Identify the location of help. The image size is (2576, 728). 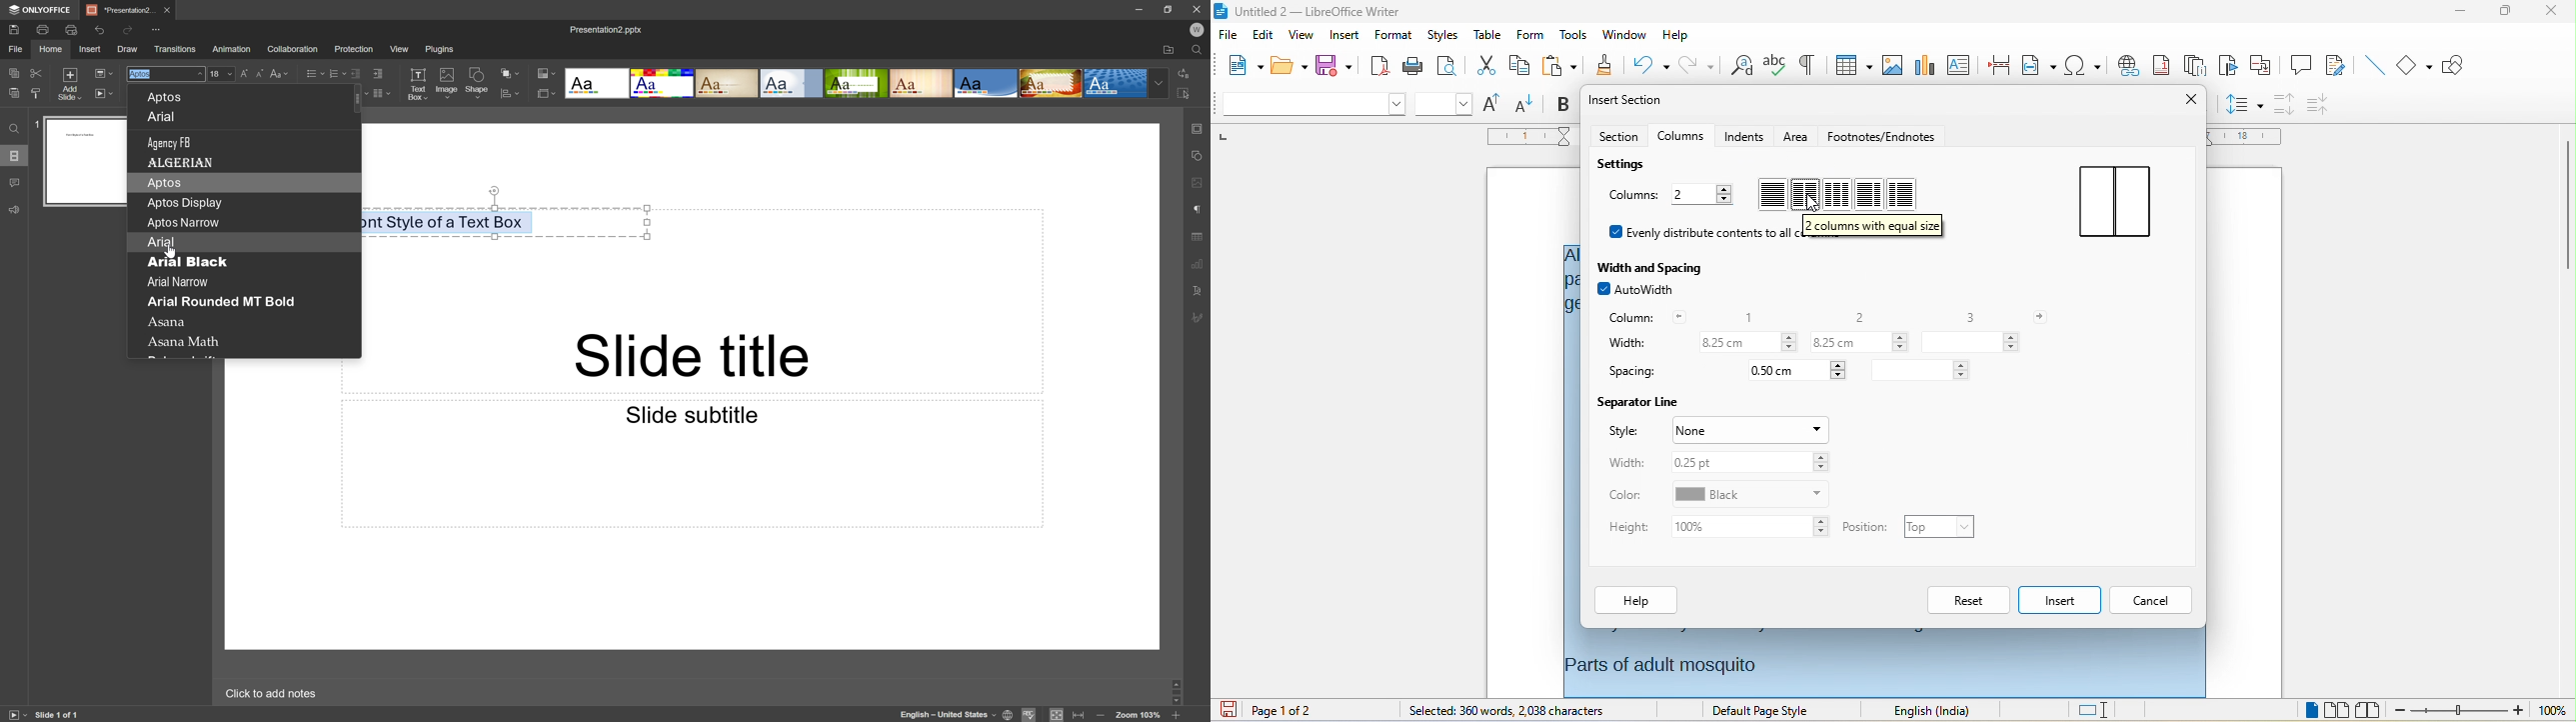
(1673, 31).